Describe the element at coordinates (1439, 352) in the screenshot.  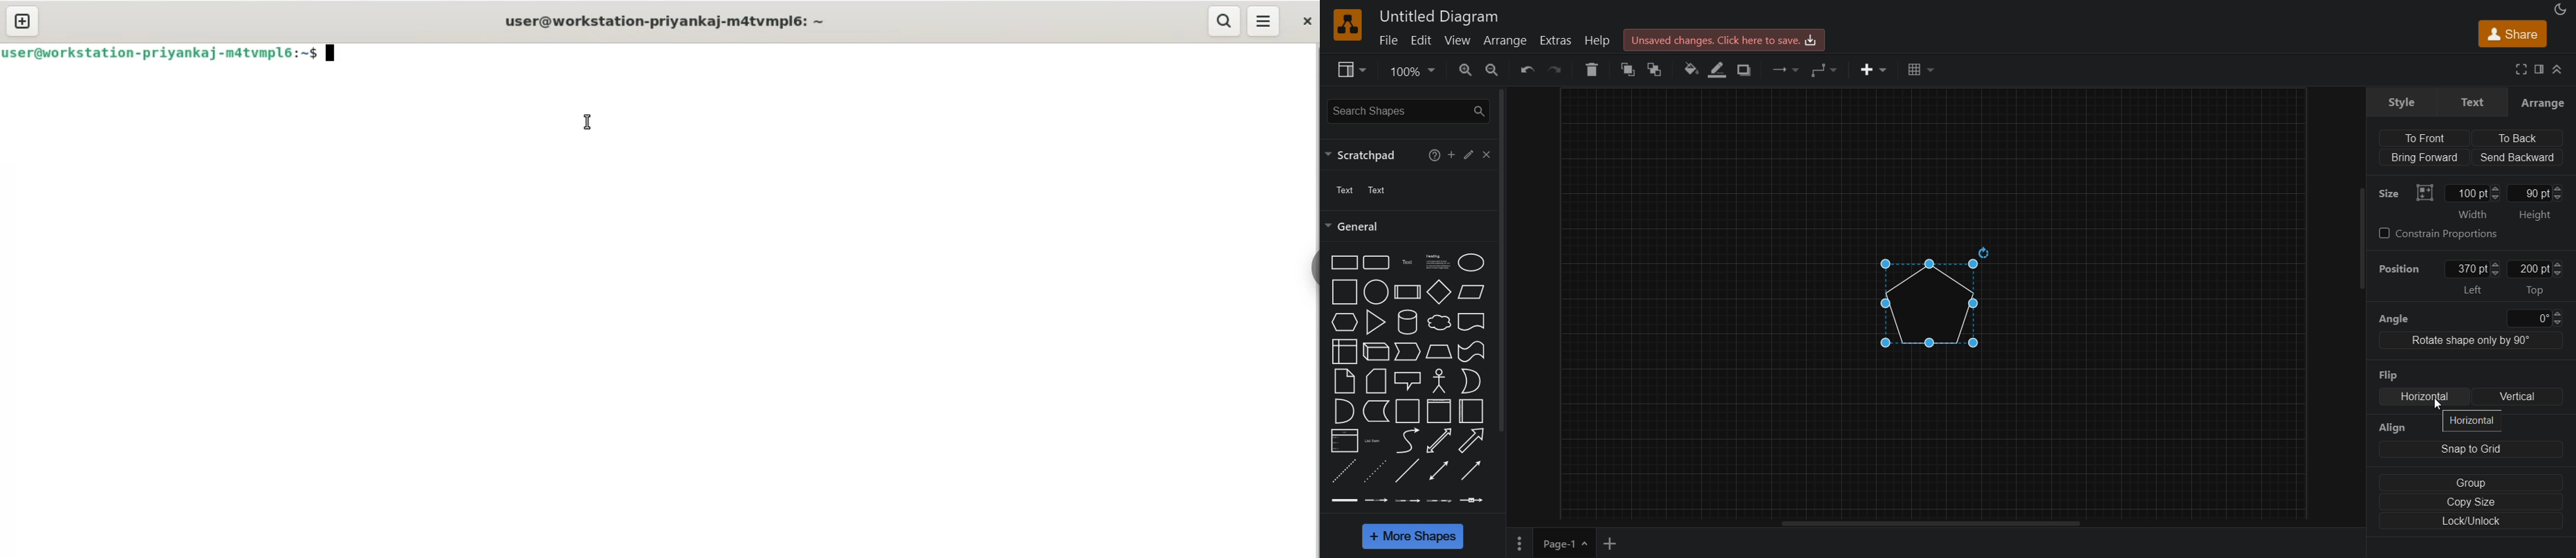
I see `Trapezoid` at that location.